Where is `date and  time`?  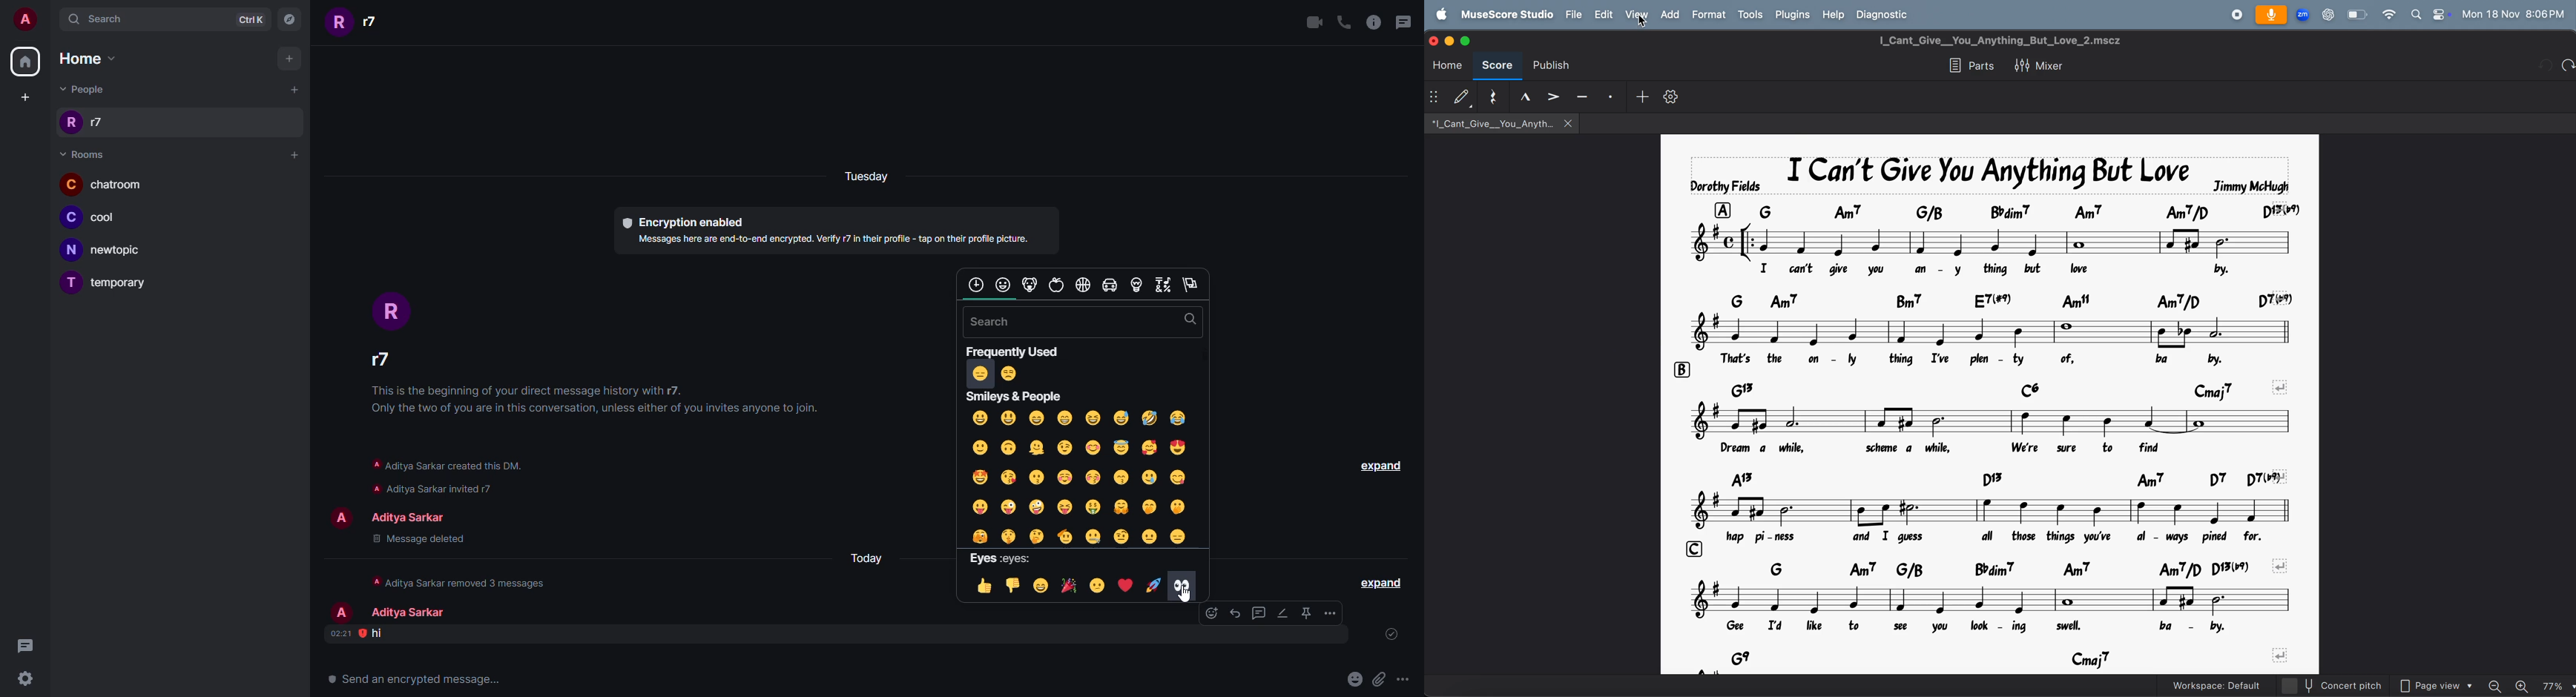 date and  time is located at coordinates (2516, 14).